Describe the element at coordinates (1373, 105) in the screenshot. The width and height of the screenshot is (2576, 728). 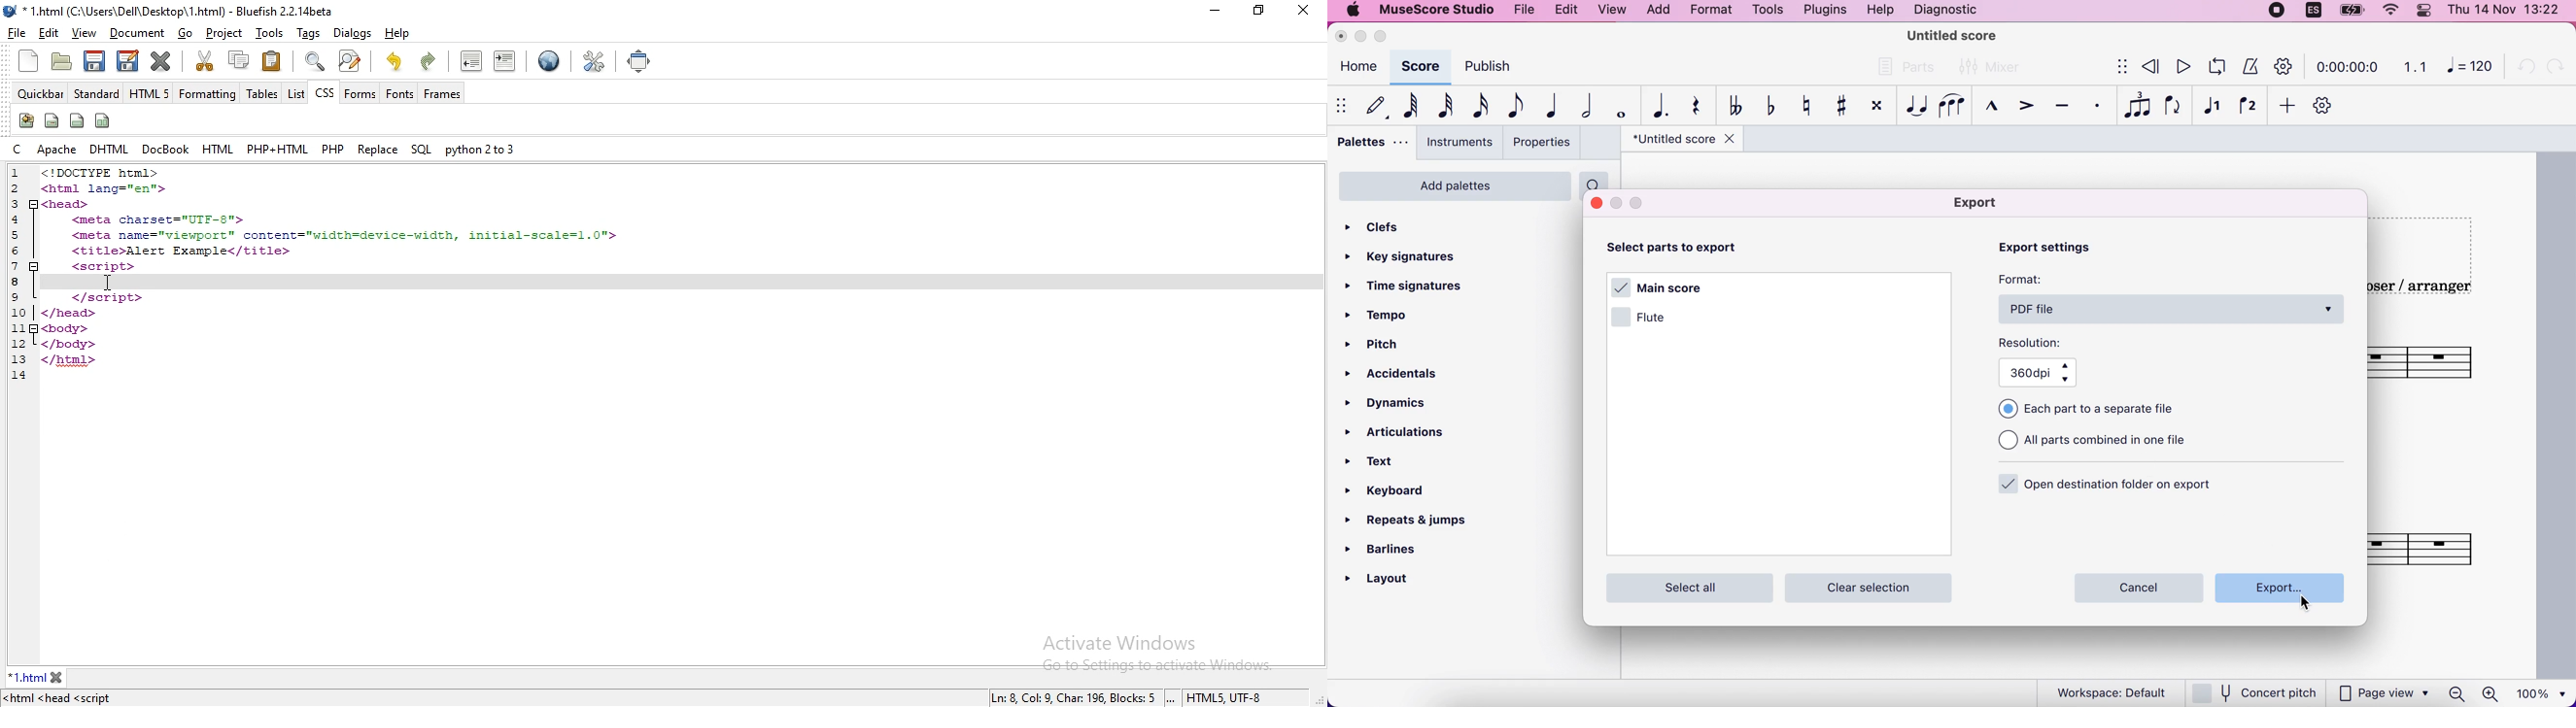
I see `default` at that location.